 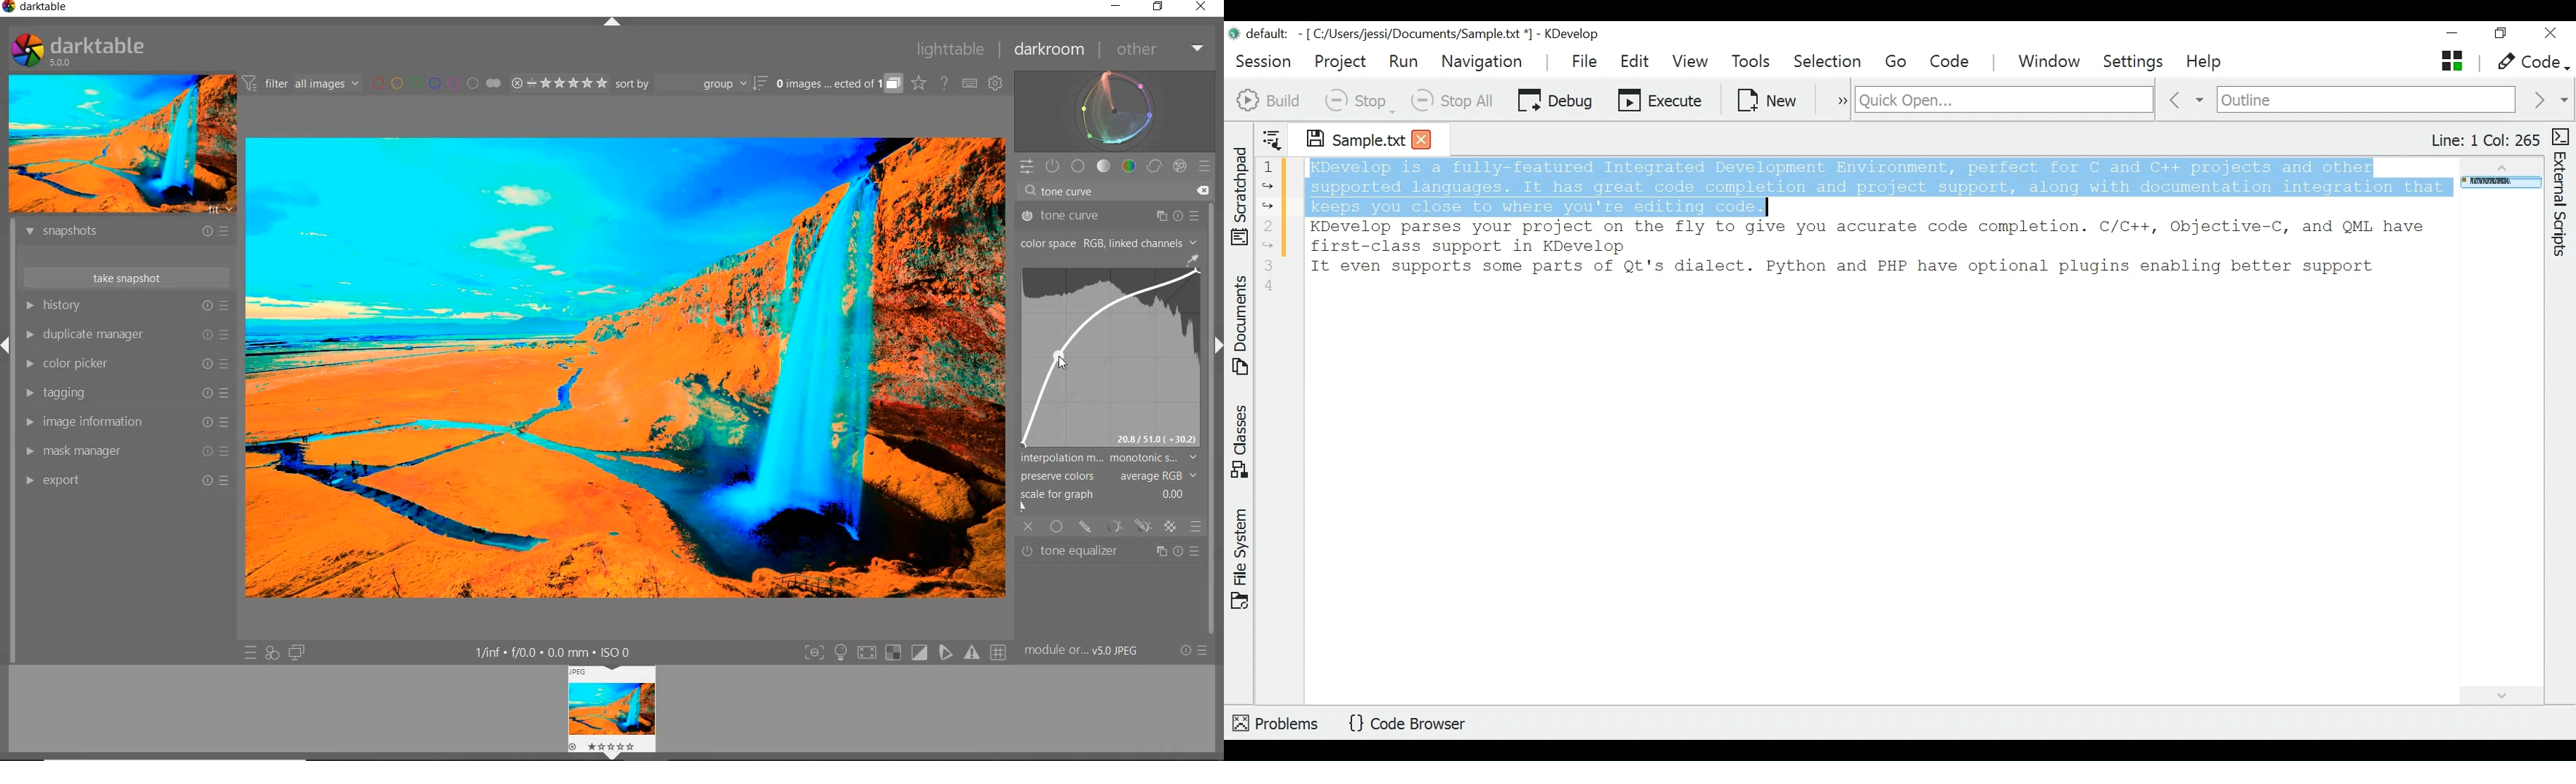 What do you see at coordinates (79, 50) in the screenshot?
I see `SYSTEM LOGO` at bounding box center [79, 50].